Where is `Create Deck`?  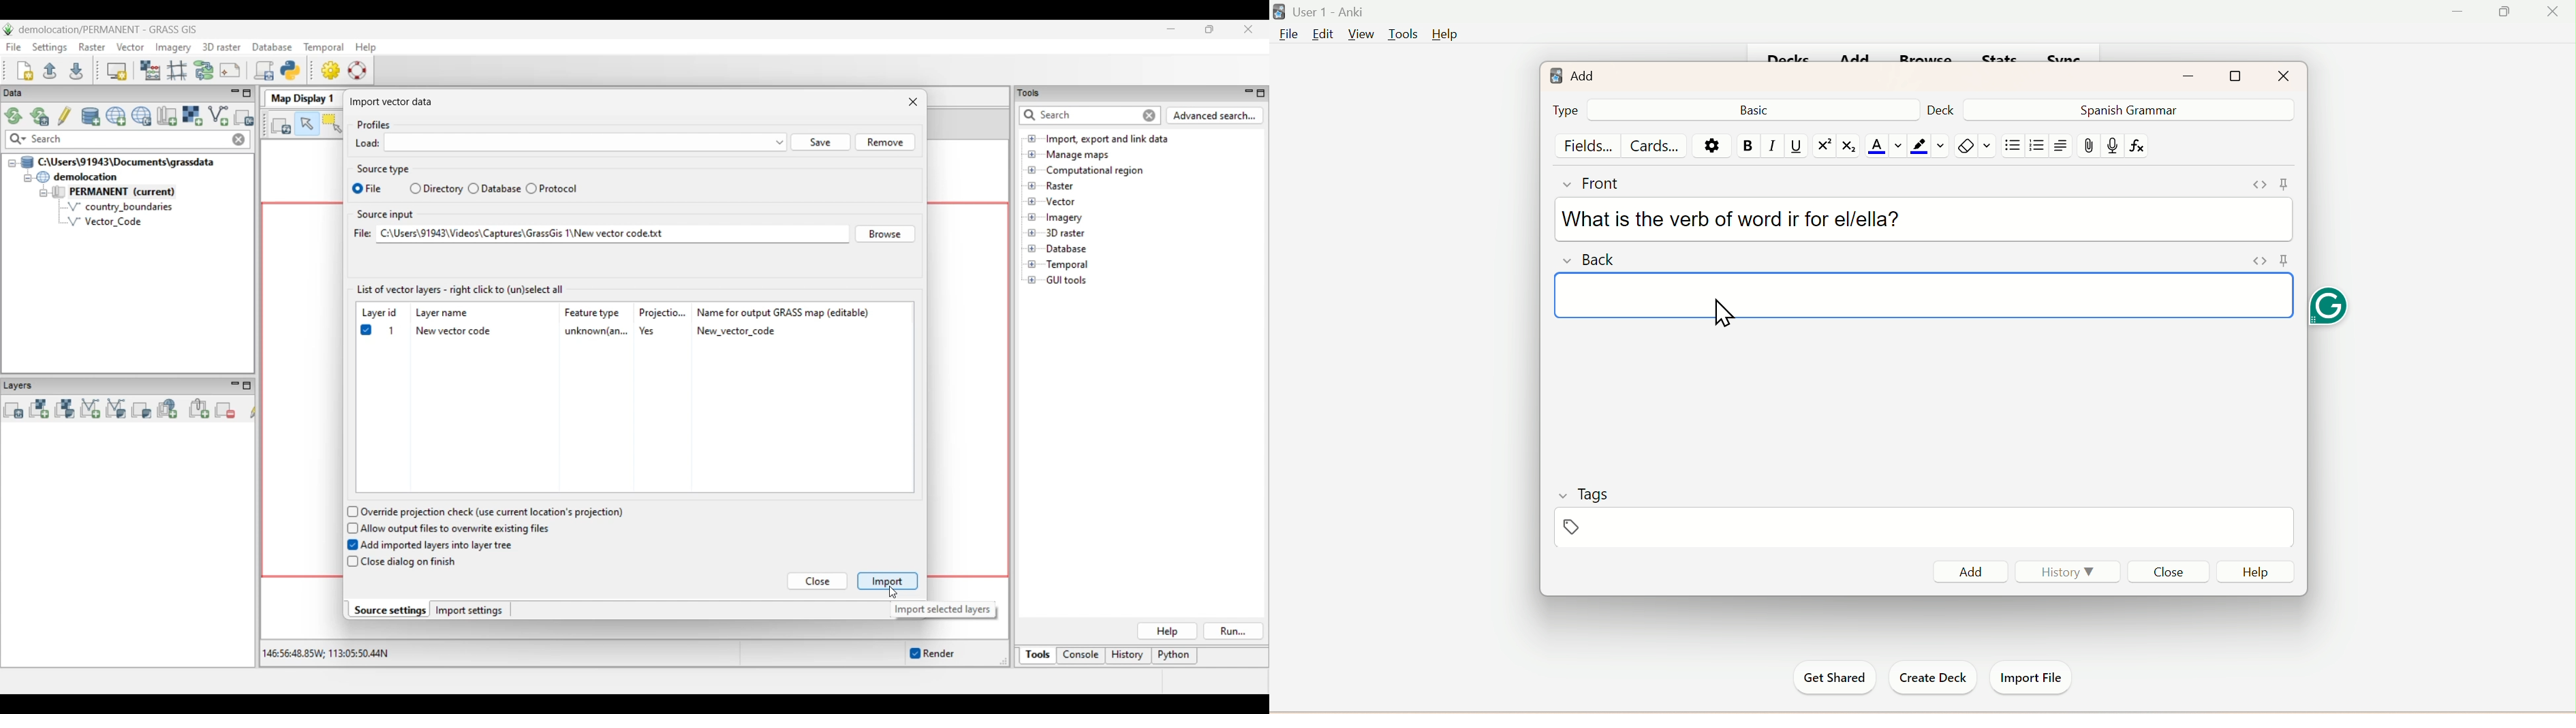 Create Deck is located at coordinates (1929, 678).